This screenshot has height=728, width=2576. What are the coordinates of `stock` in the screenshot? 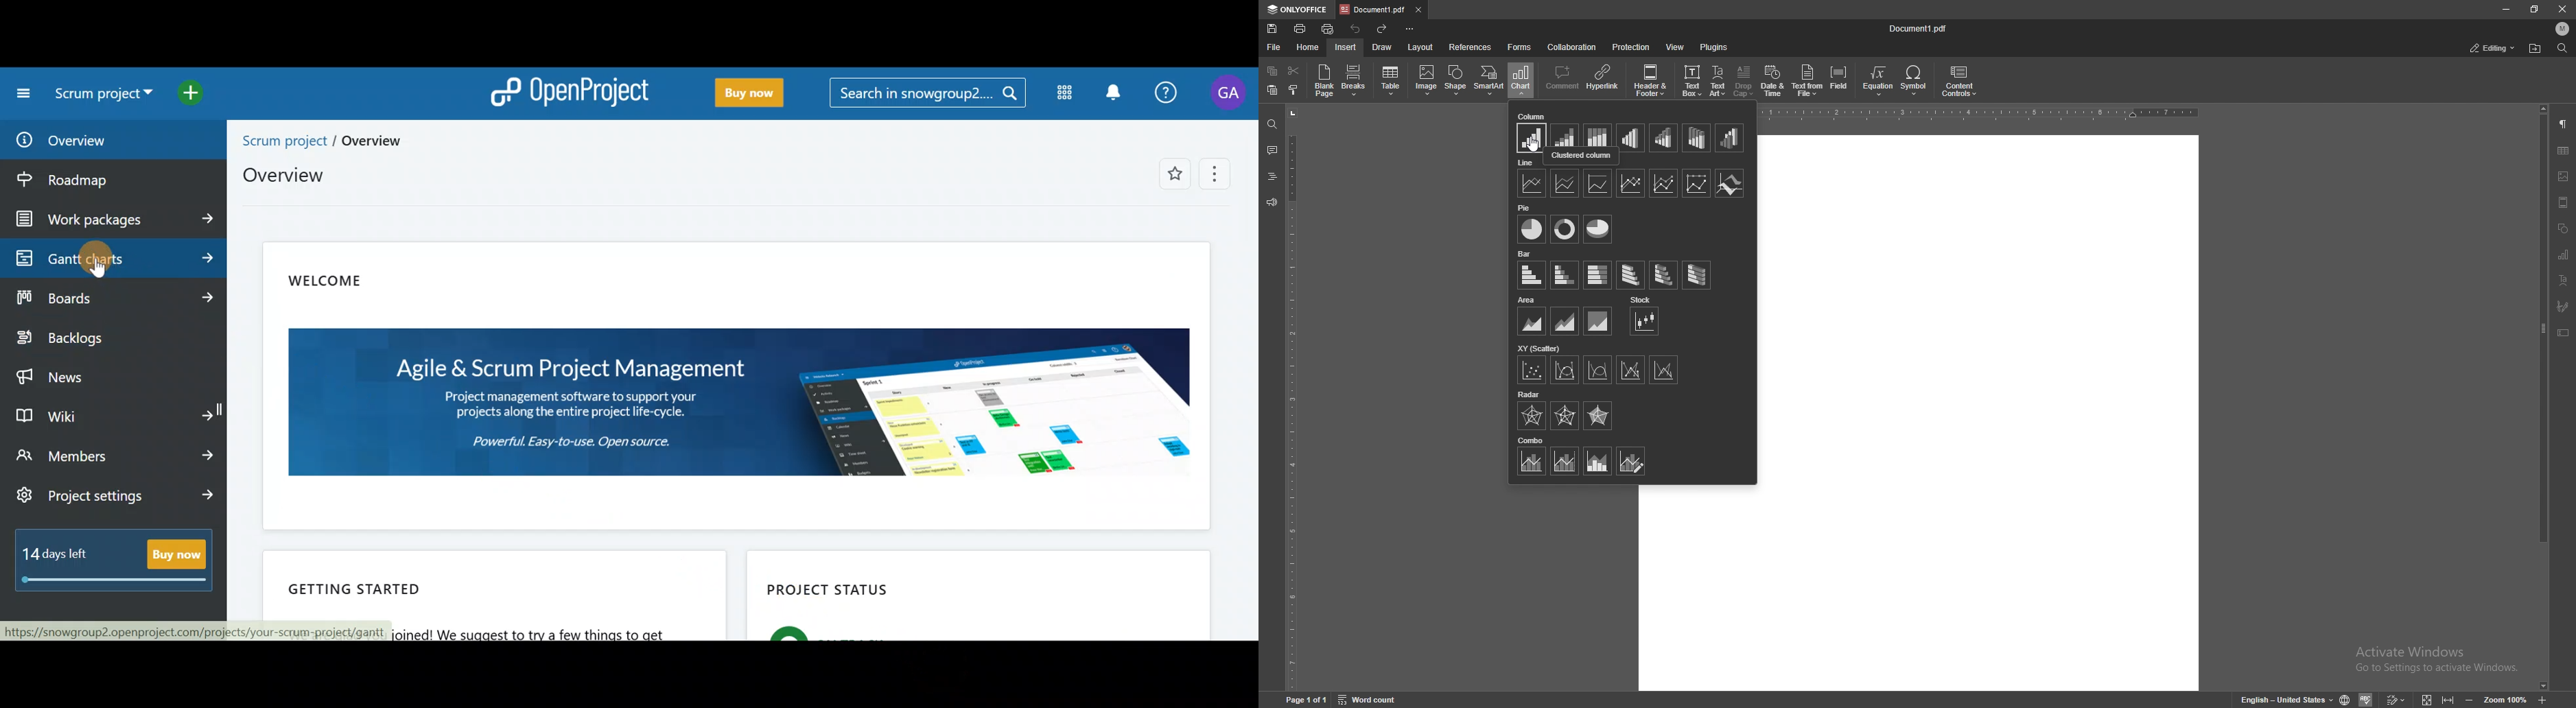 It's located at (1645, 322).